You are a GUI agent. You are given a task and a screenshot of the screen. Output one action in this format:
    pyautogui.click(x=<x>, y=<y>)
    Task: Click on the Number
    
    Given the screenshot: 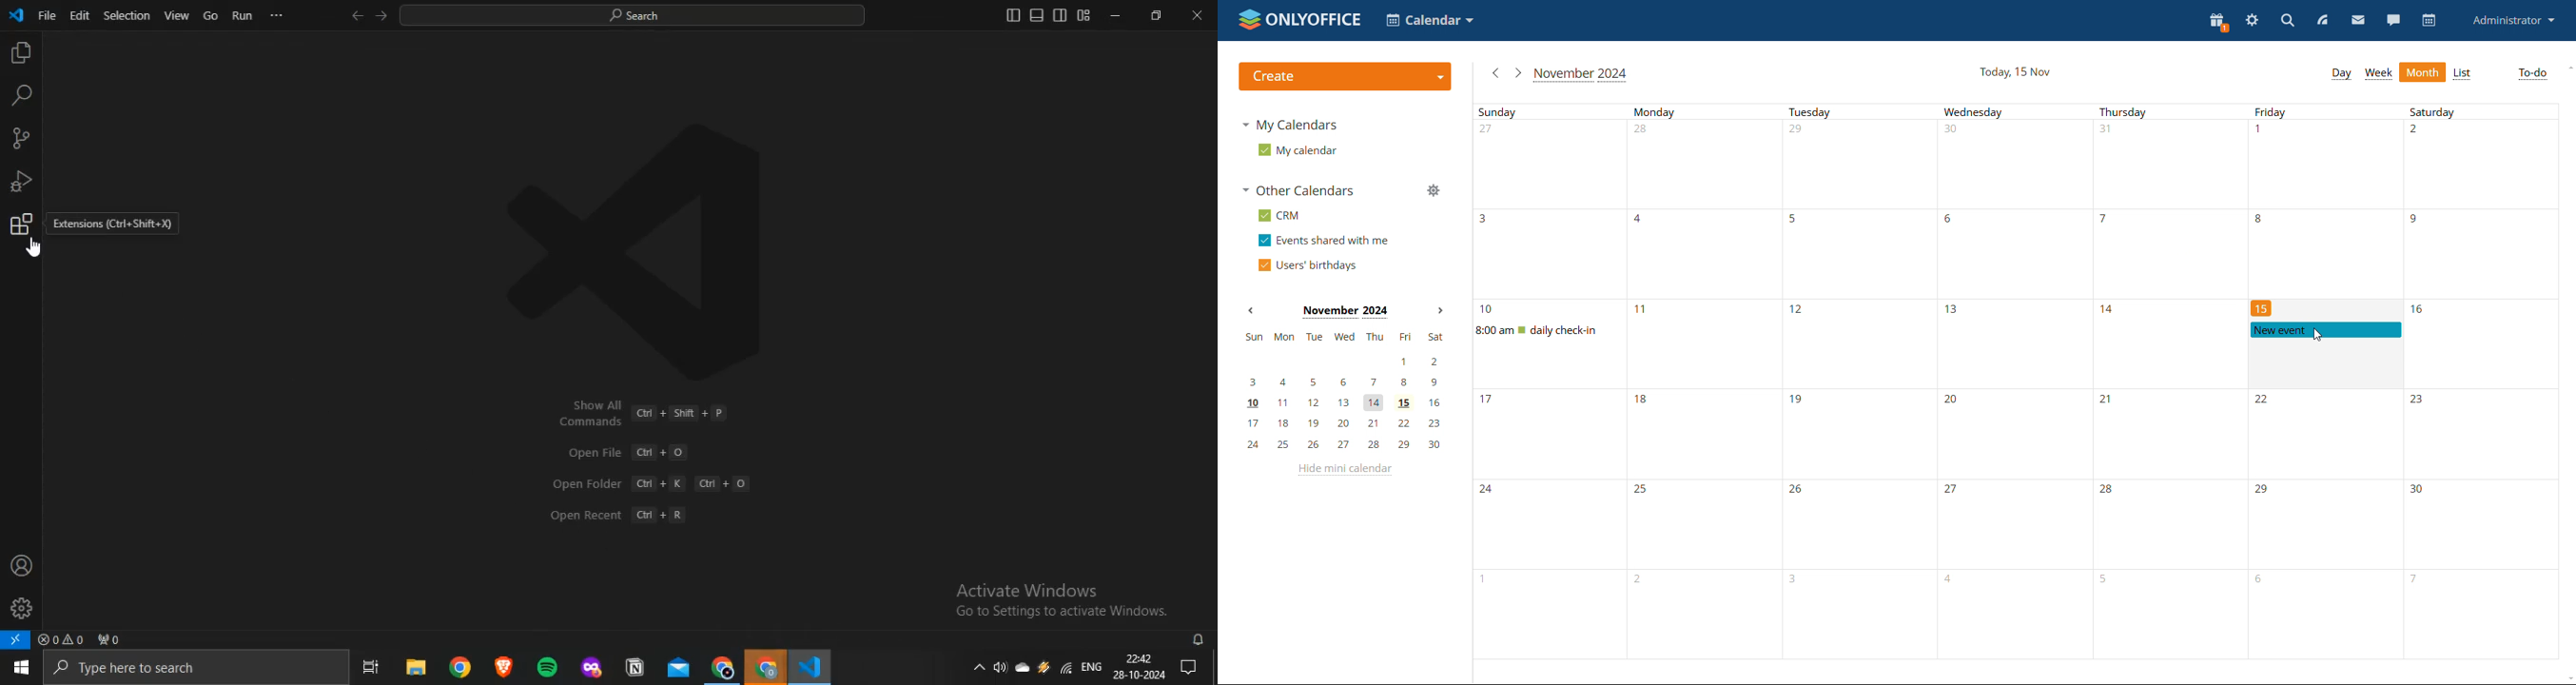 What is the action you would take?
    pyautogui.click(x=2258, y=220)
    